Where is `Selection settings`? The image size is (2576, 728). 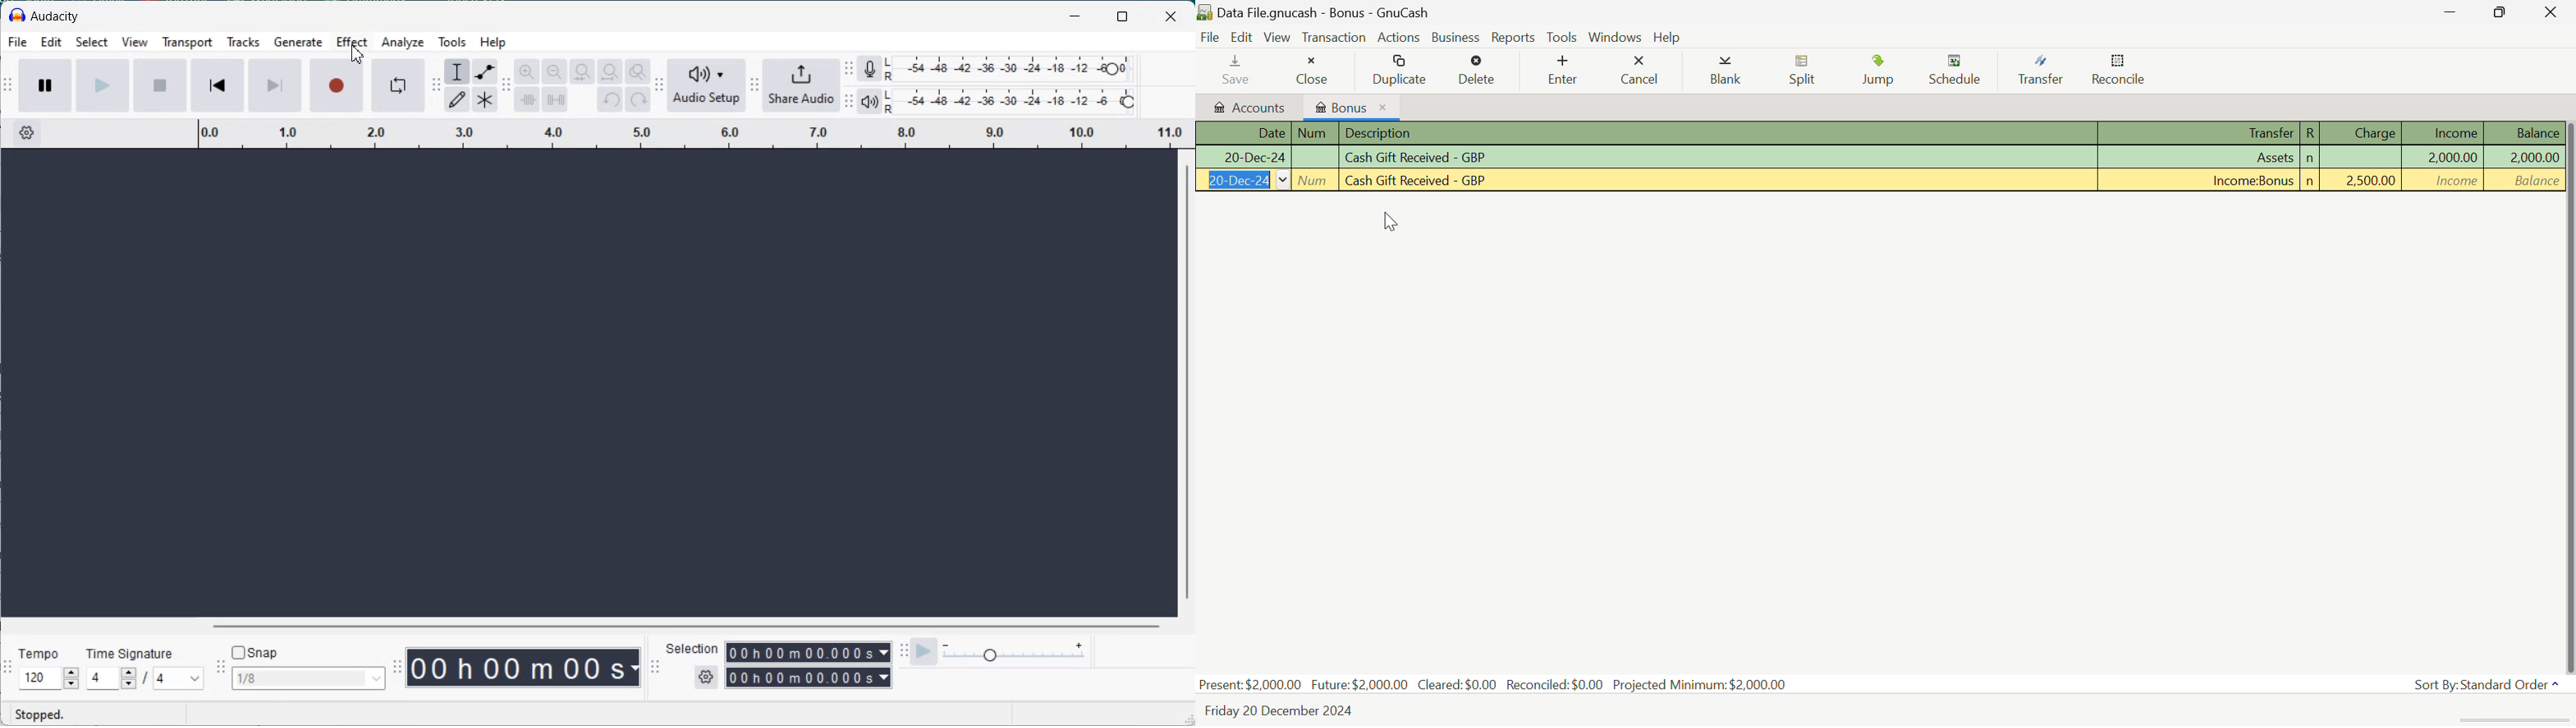
Selection settings is located at coordinates (705, 678).